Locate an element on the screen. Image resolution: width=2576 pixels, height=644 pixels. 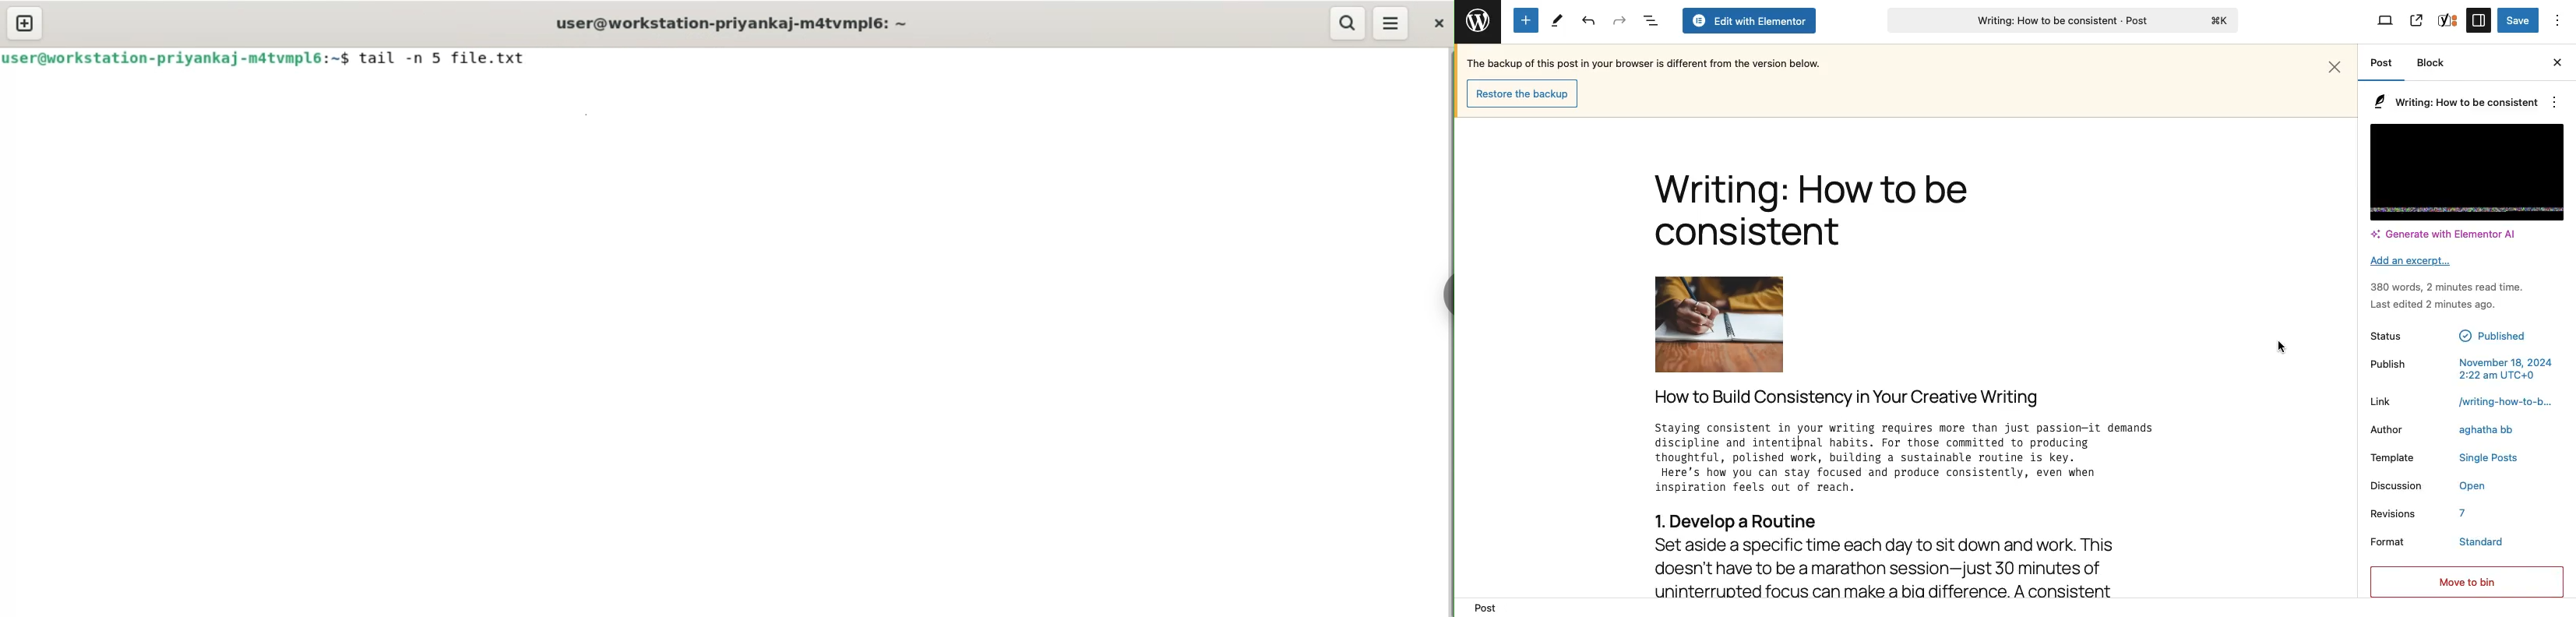
Blank Space is located at coordinates (2468, 170).